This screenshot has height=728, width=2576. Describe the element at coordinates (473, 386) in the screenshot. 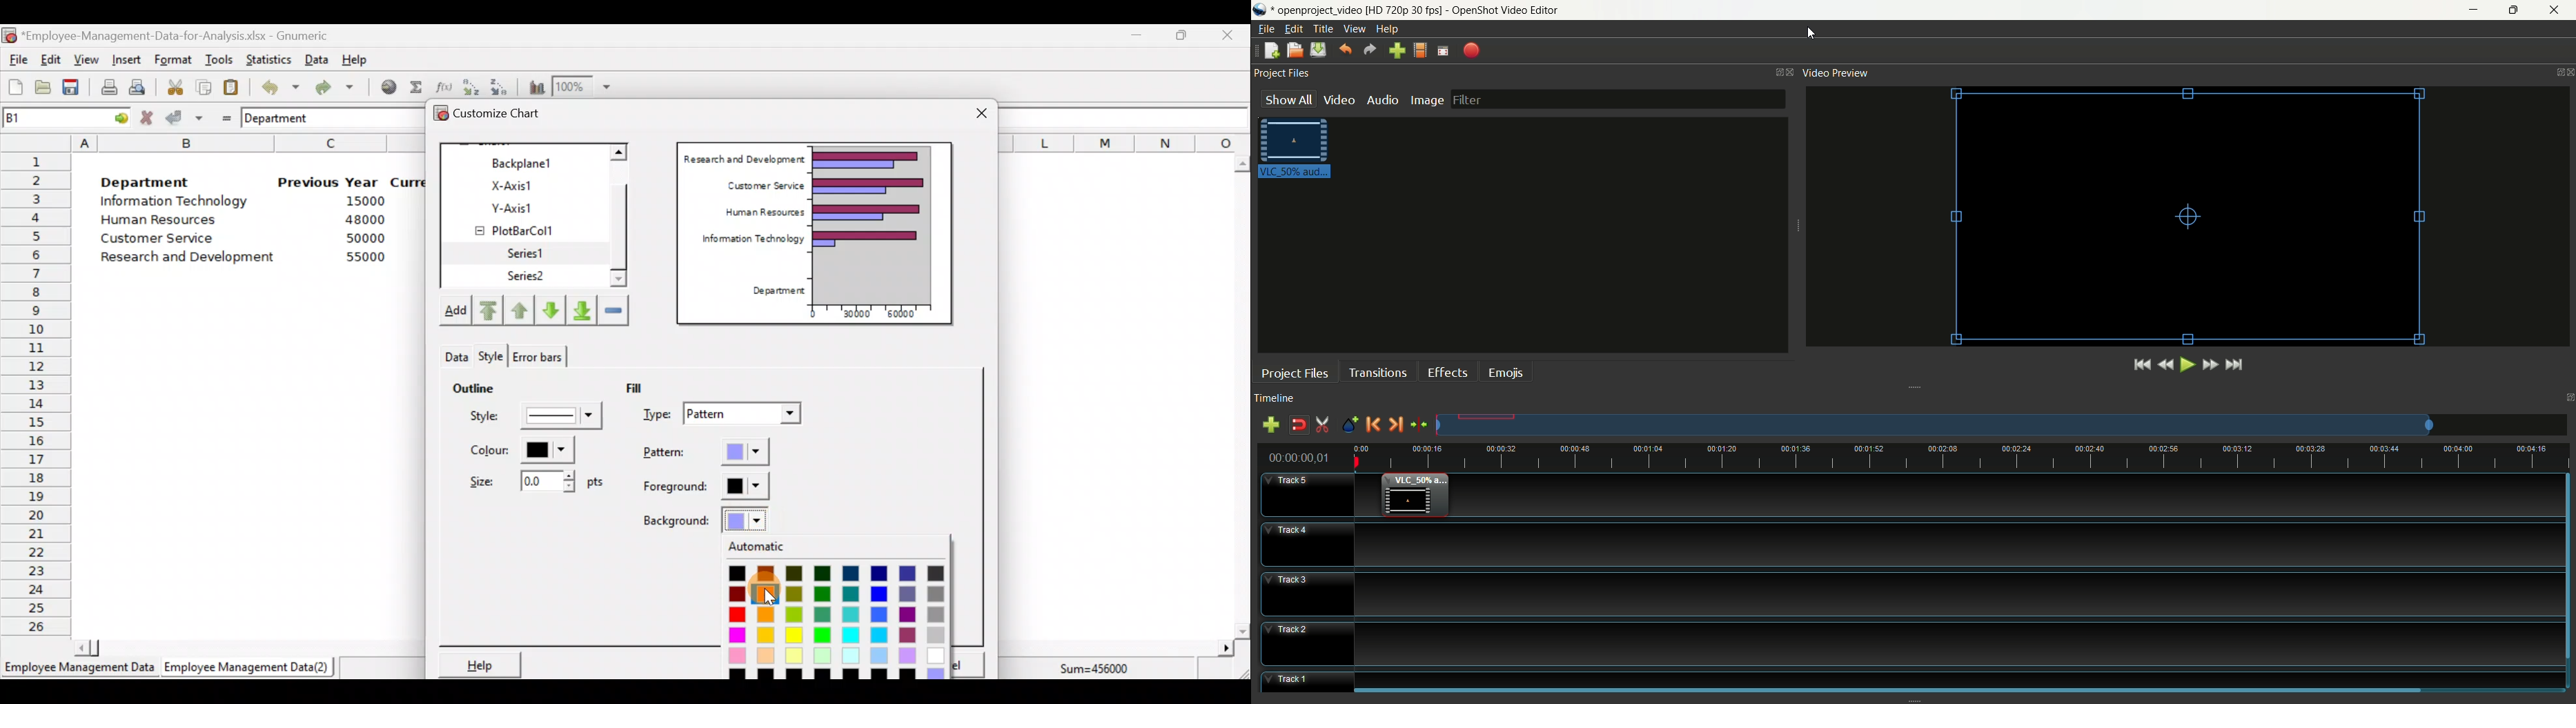

I see `Outline` at that location.